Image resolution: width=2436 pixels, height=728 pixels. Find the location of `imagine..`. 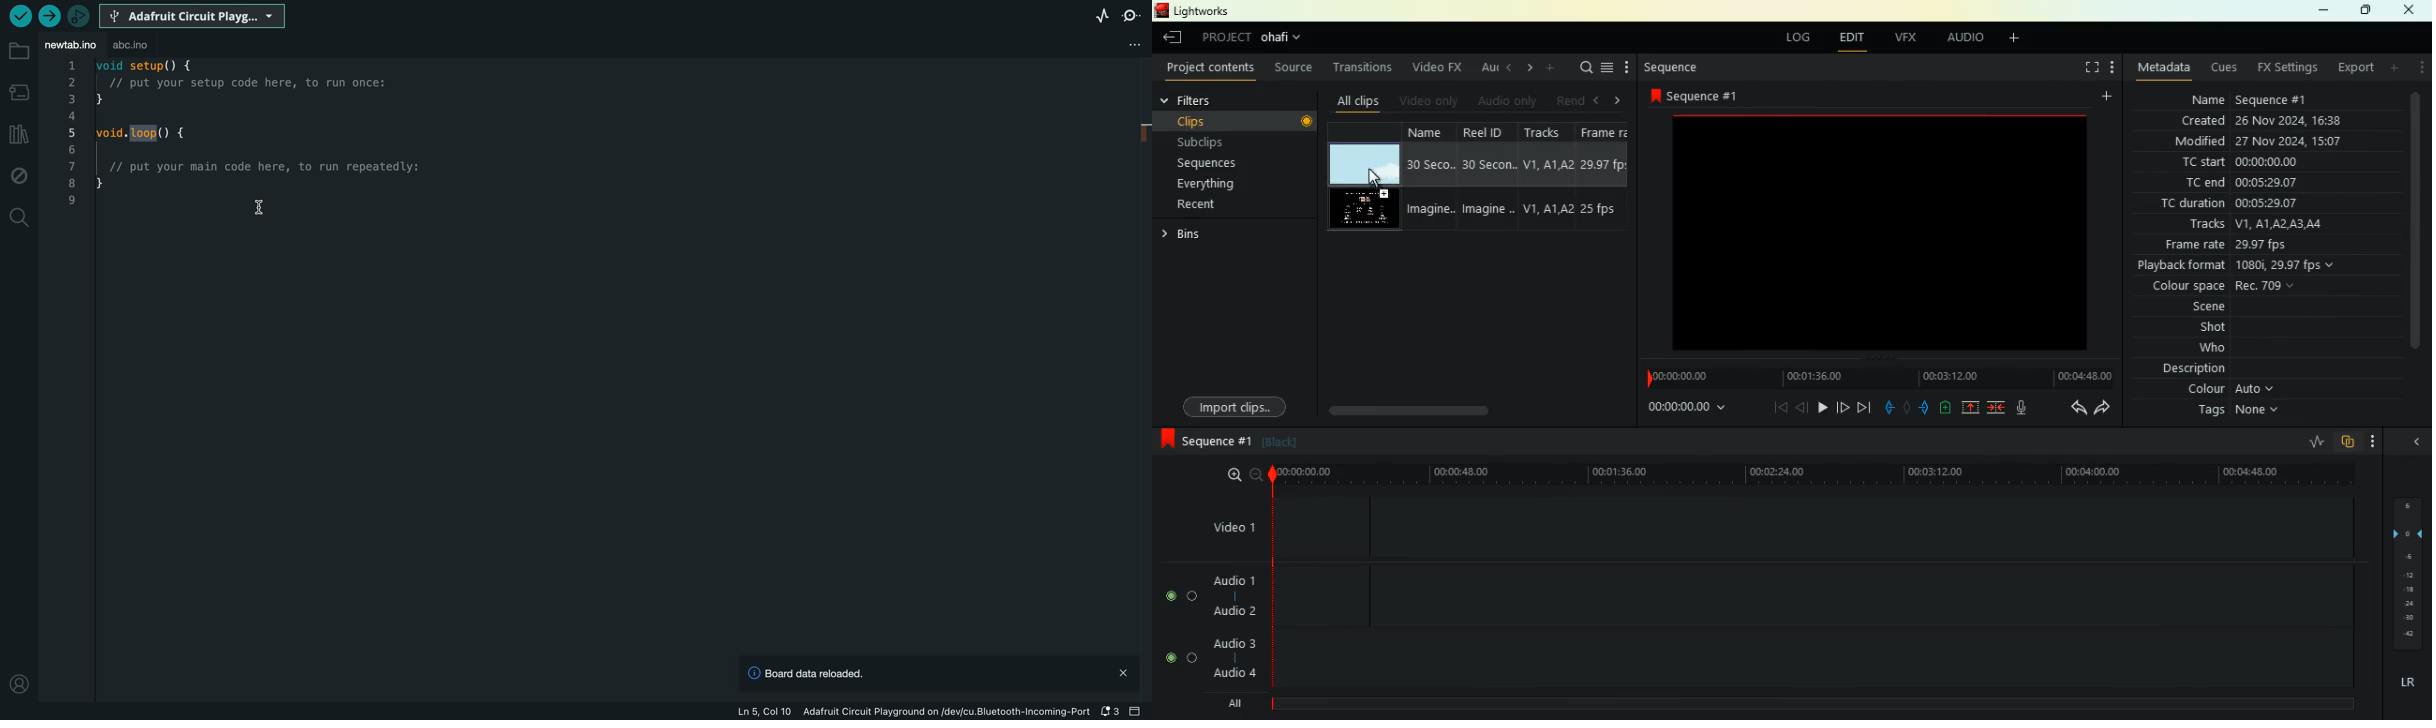

imagine.. is located at coordinates (1488, 210).